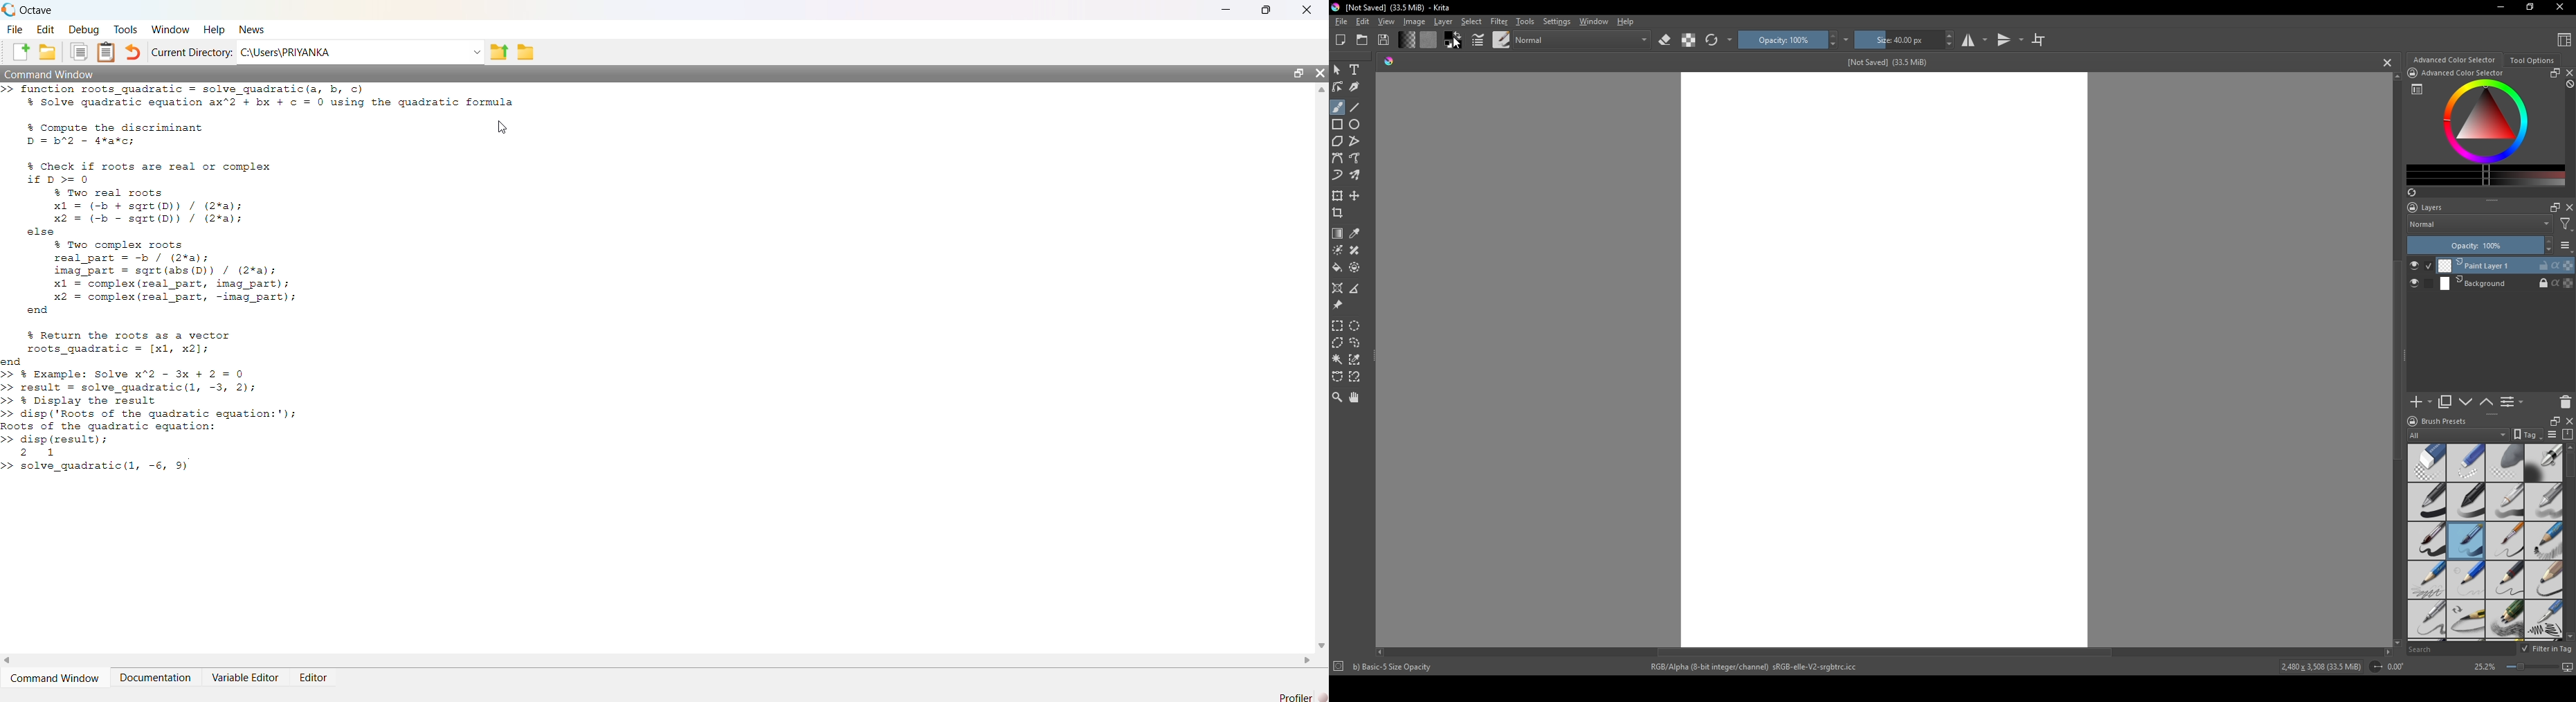 Image resolution: width=2576 pixels, height=728 pixels. I want to click on line, so click(1355, 107).